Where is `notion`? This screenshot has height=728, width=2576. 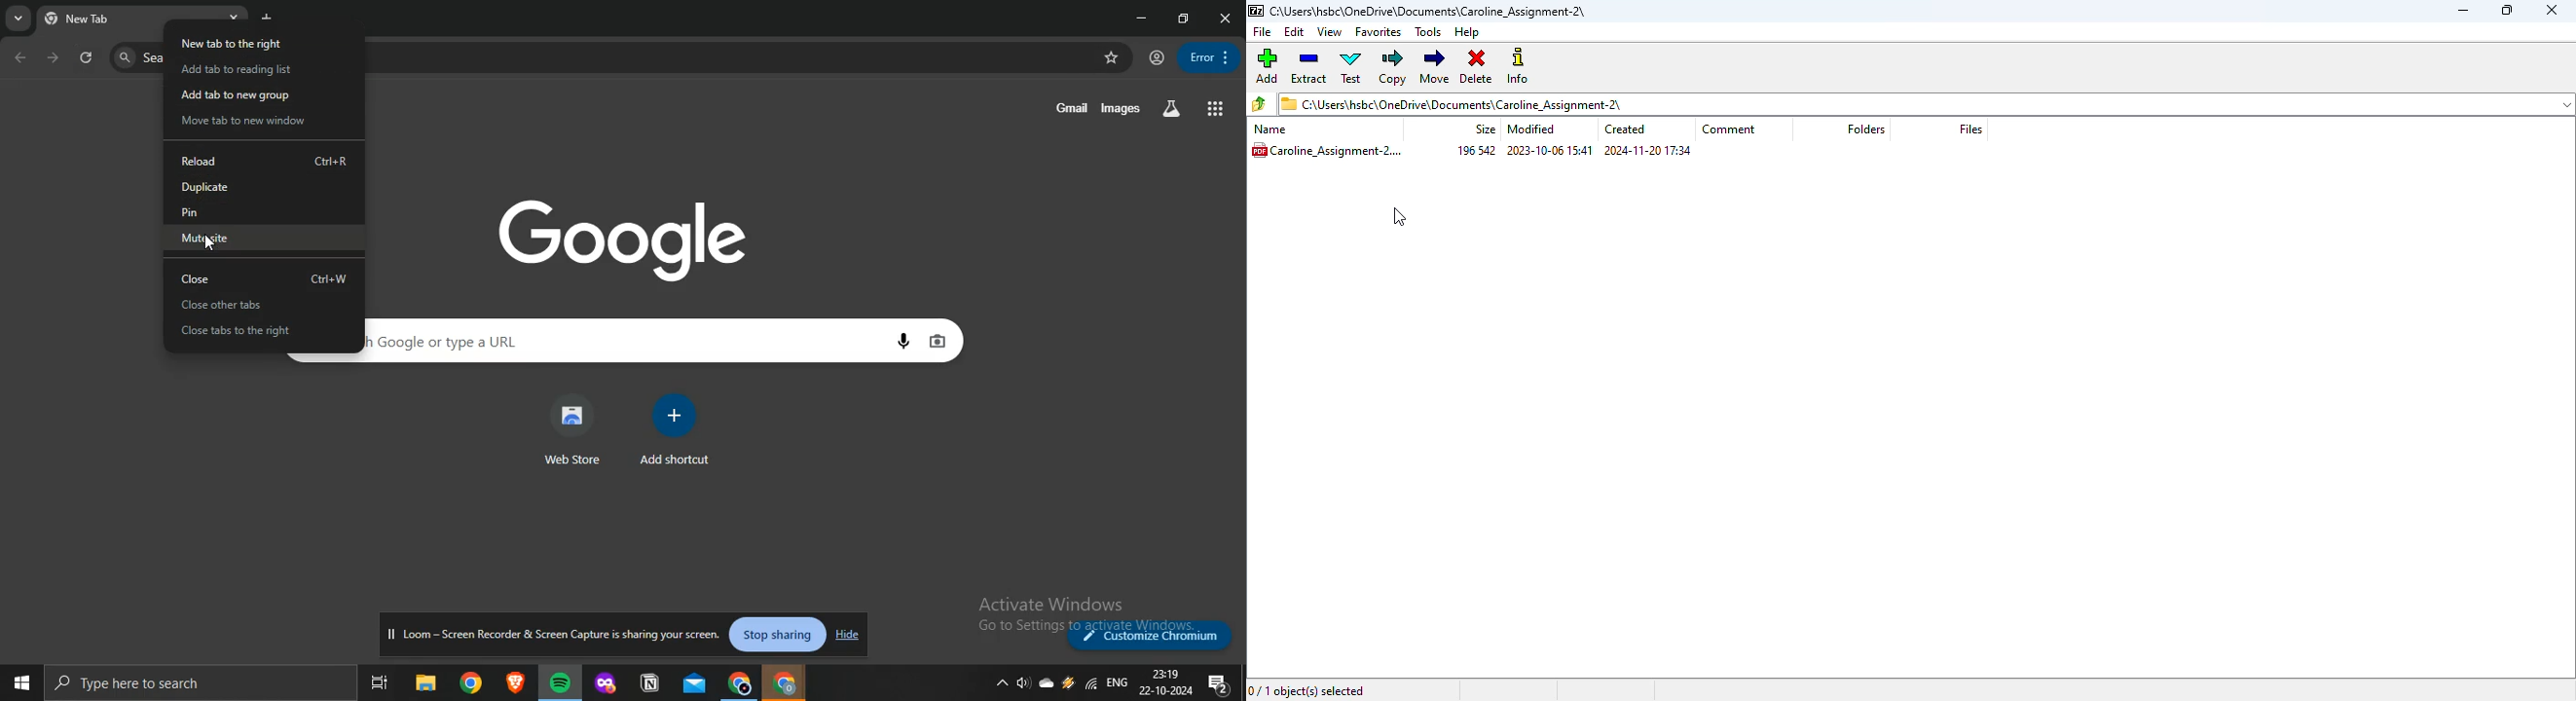 notion is located at coordinates (650, 684).